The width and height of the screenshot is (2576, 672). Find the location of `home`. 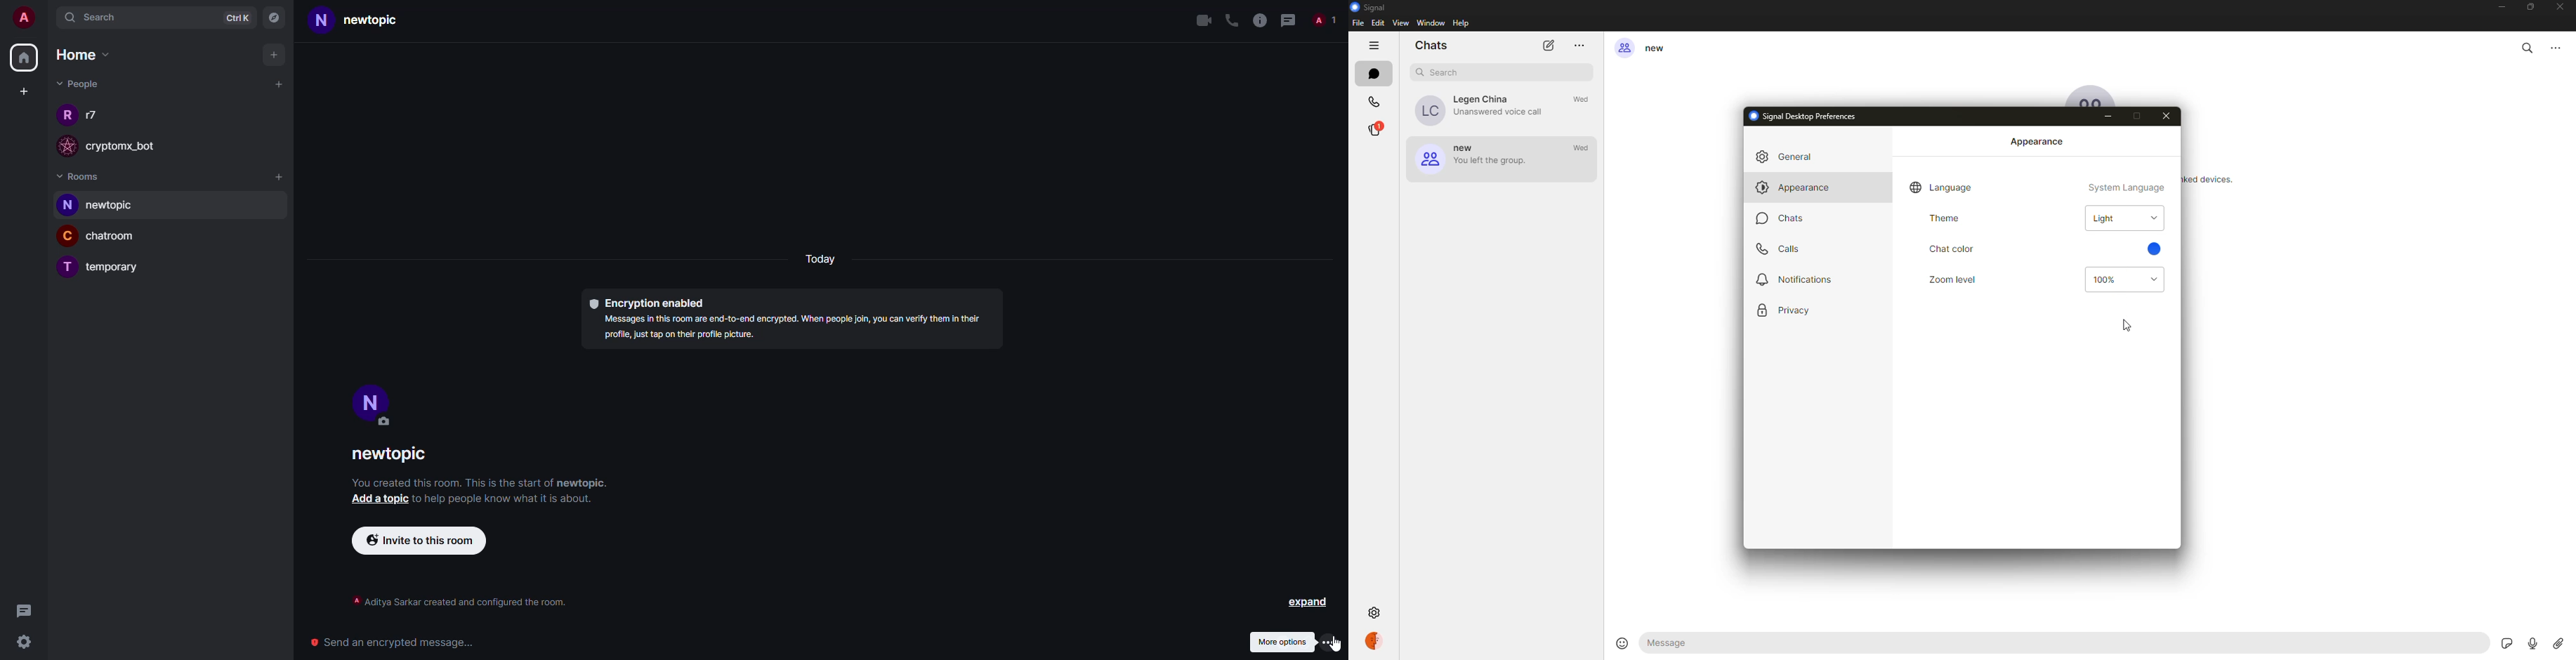

home is located at coordinates (87, 54).